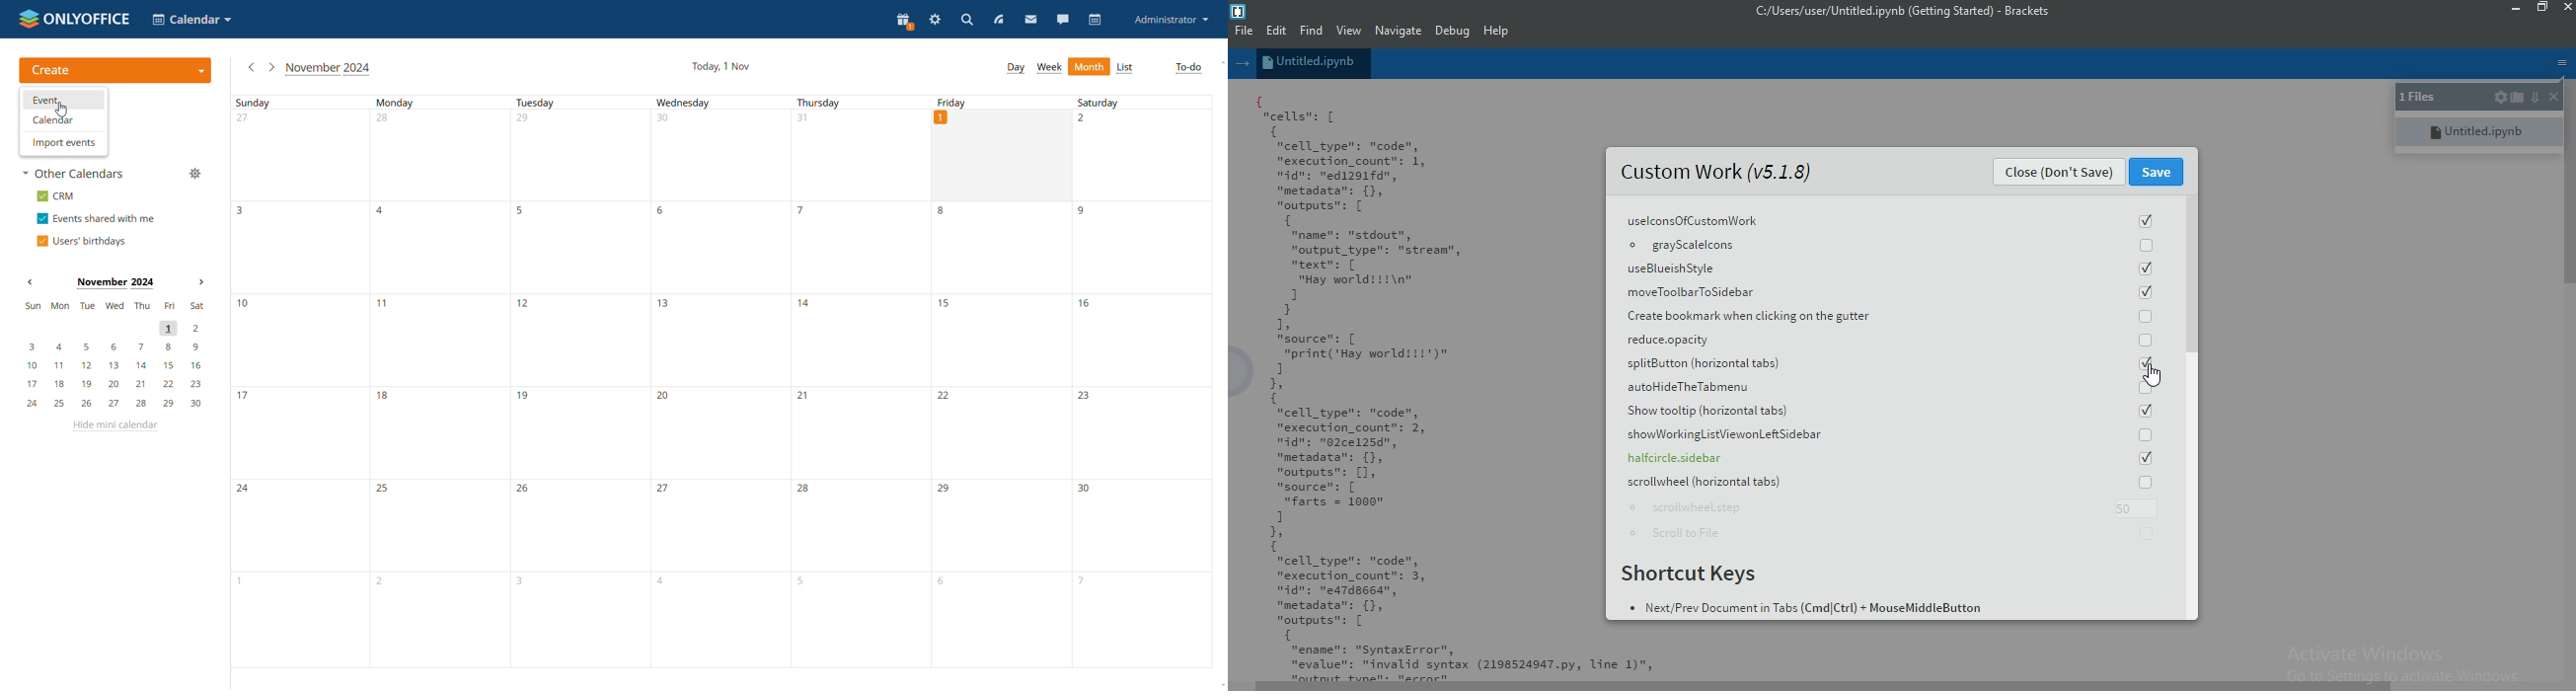  I want to click on scroll bar, so click(2195, 273).